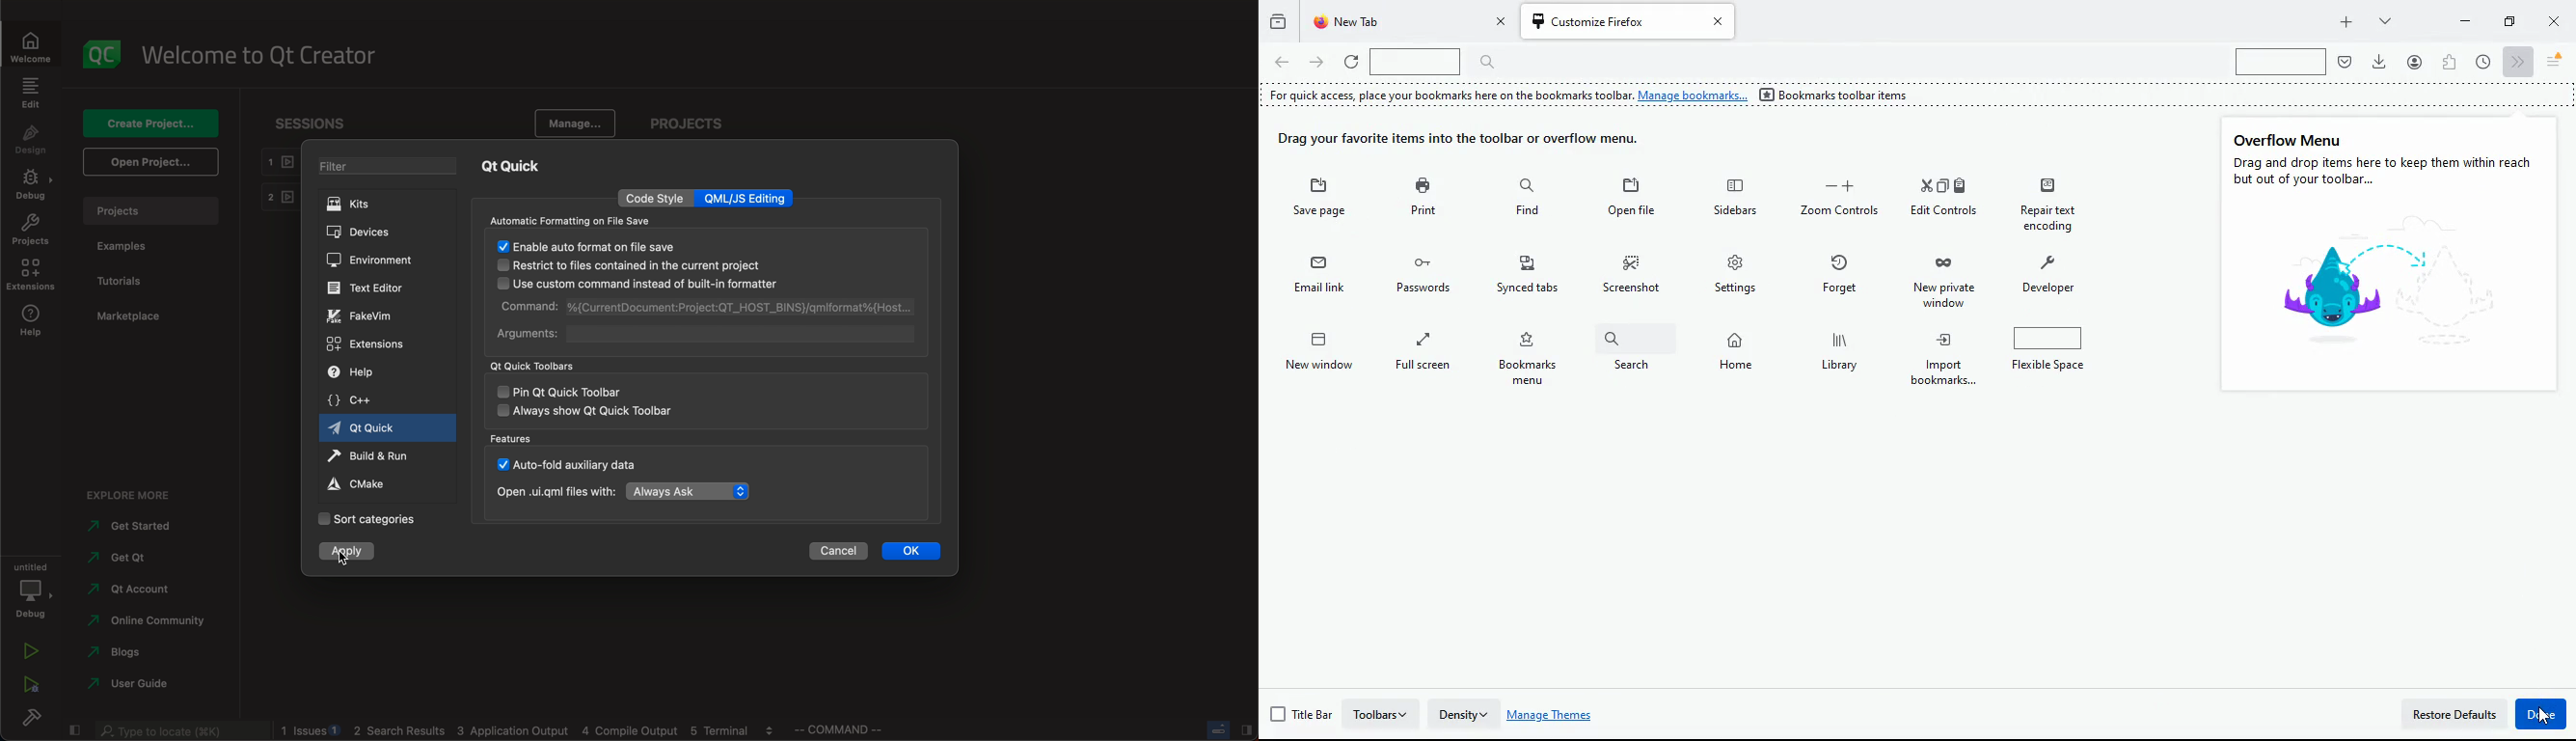 The width and height of the screenshot is (2576, 756). What do you see at coordinates (569, 219) in the screenshot?
I see `automatic formatting` at bounding box center [569, 219].